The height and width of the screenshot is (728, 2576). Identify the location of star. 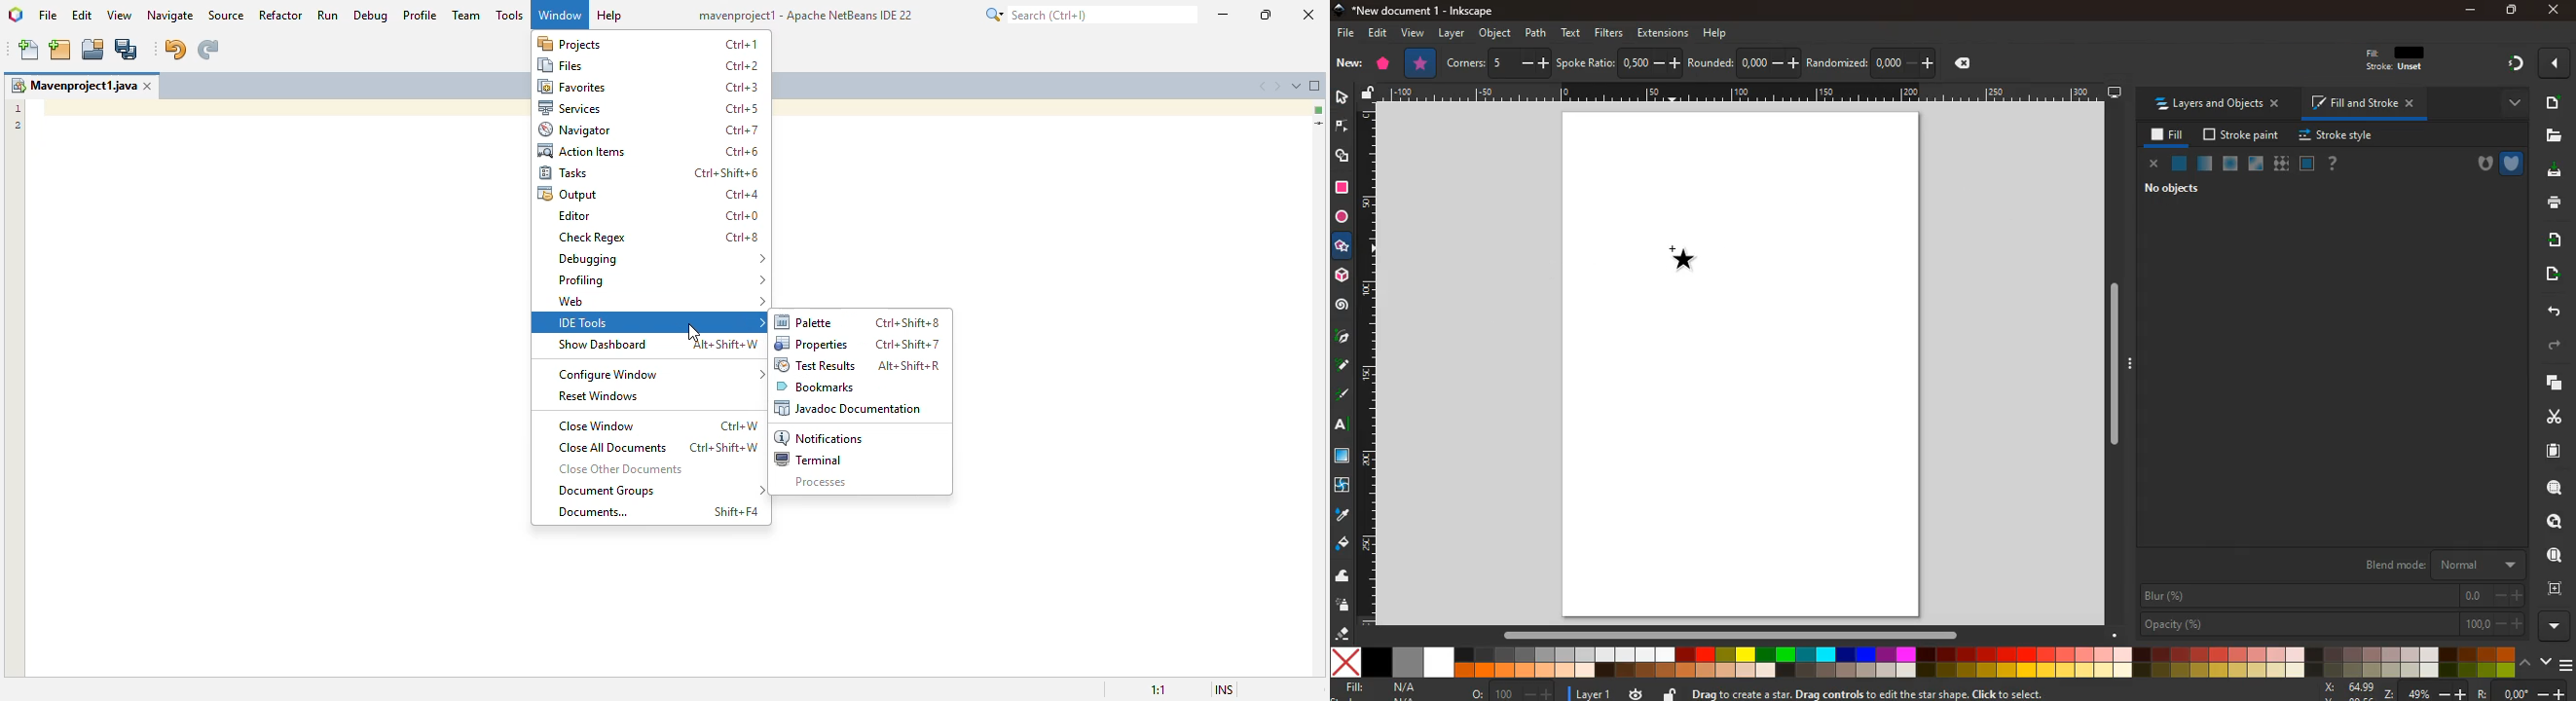
(1421, 63).